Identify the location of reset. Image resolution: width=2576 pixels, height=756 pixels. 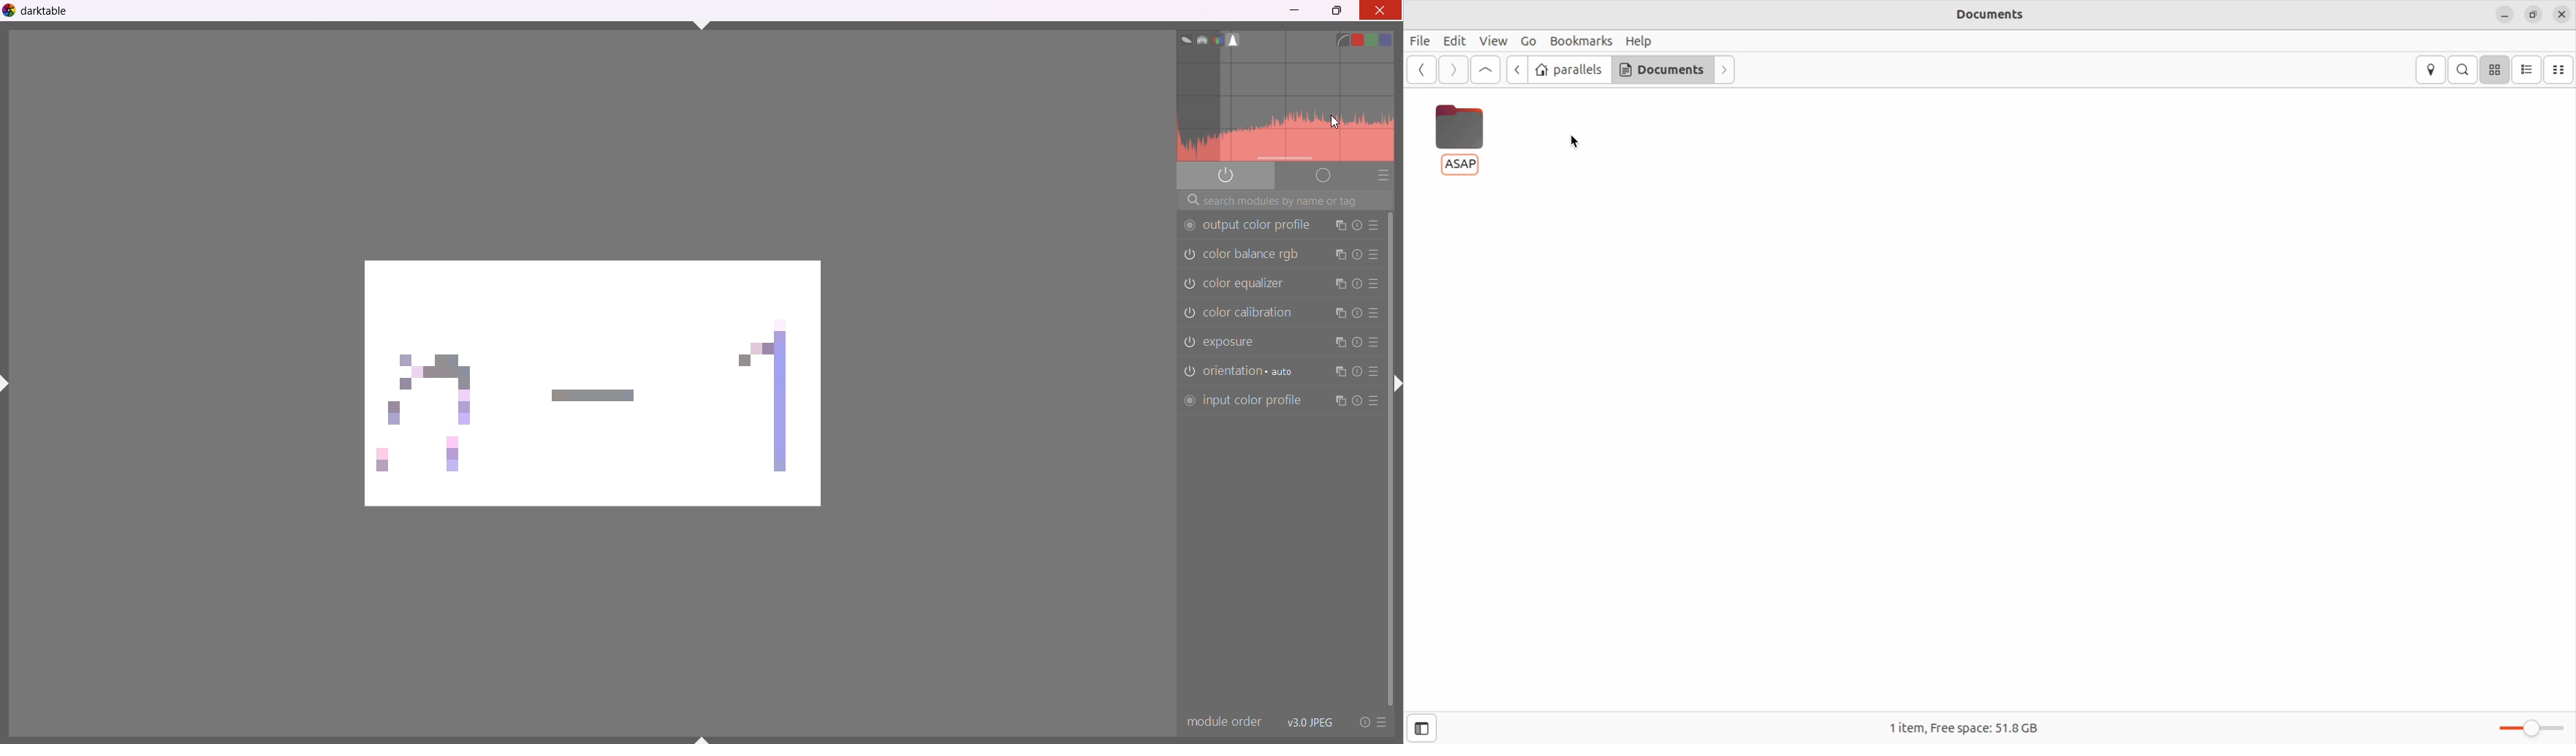
(1361, 721).